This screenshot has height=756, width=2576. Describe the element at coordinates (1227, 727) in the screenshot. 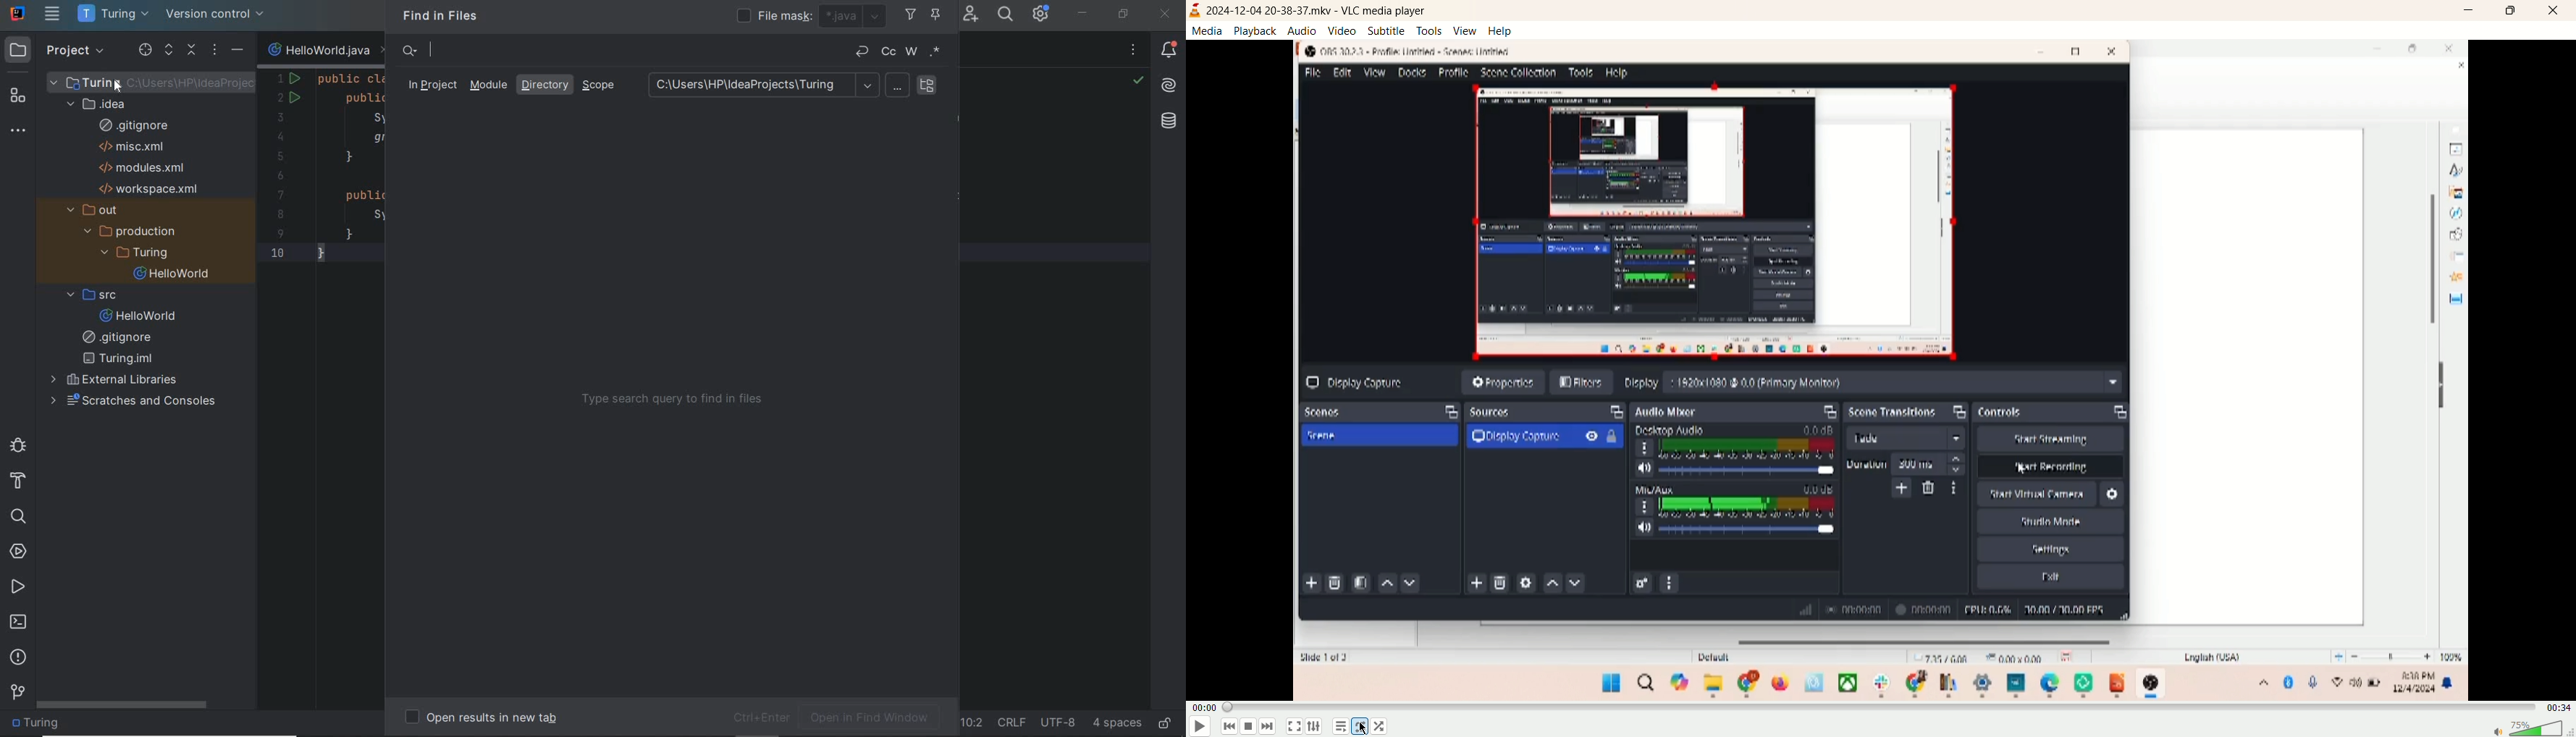

I see `previous` at that location.